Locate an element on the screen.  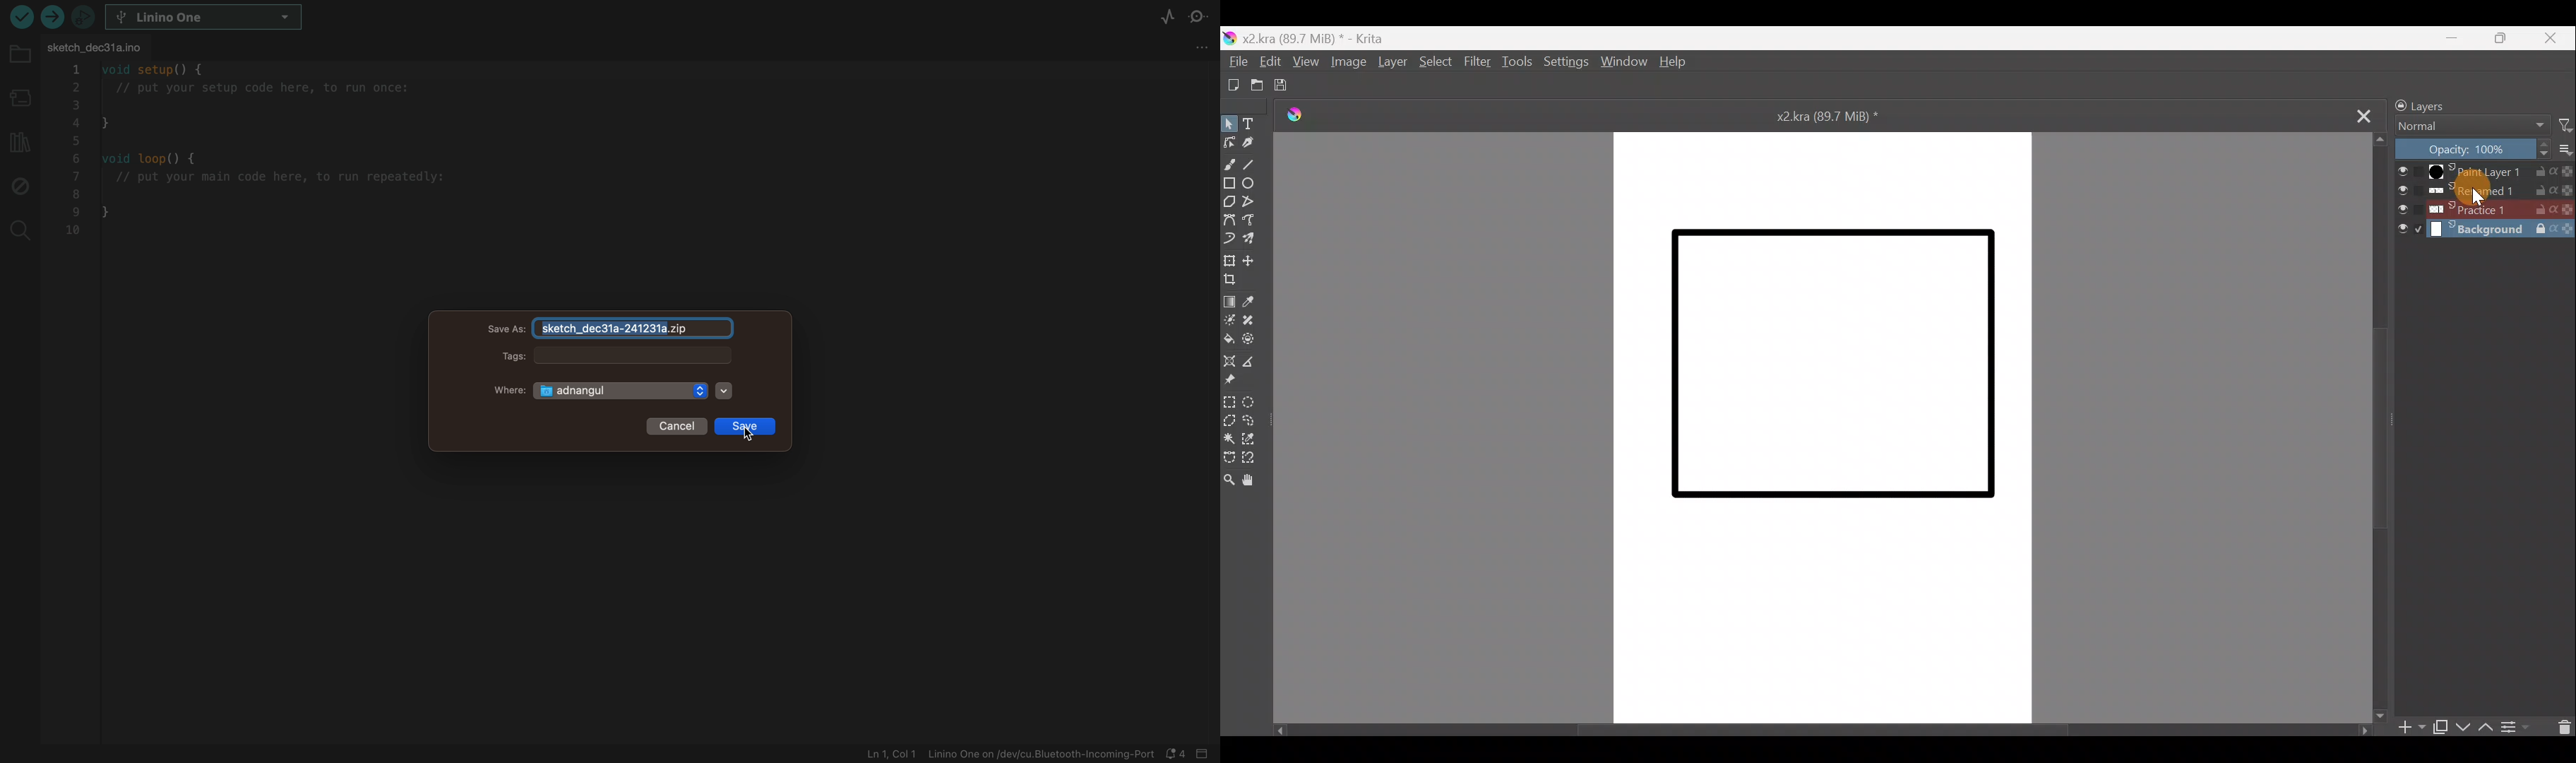
x2.kra (89.7 MiB) * is located at coordinates (1831, 115).